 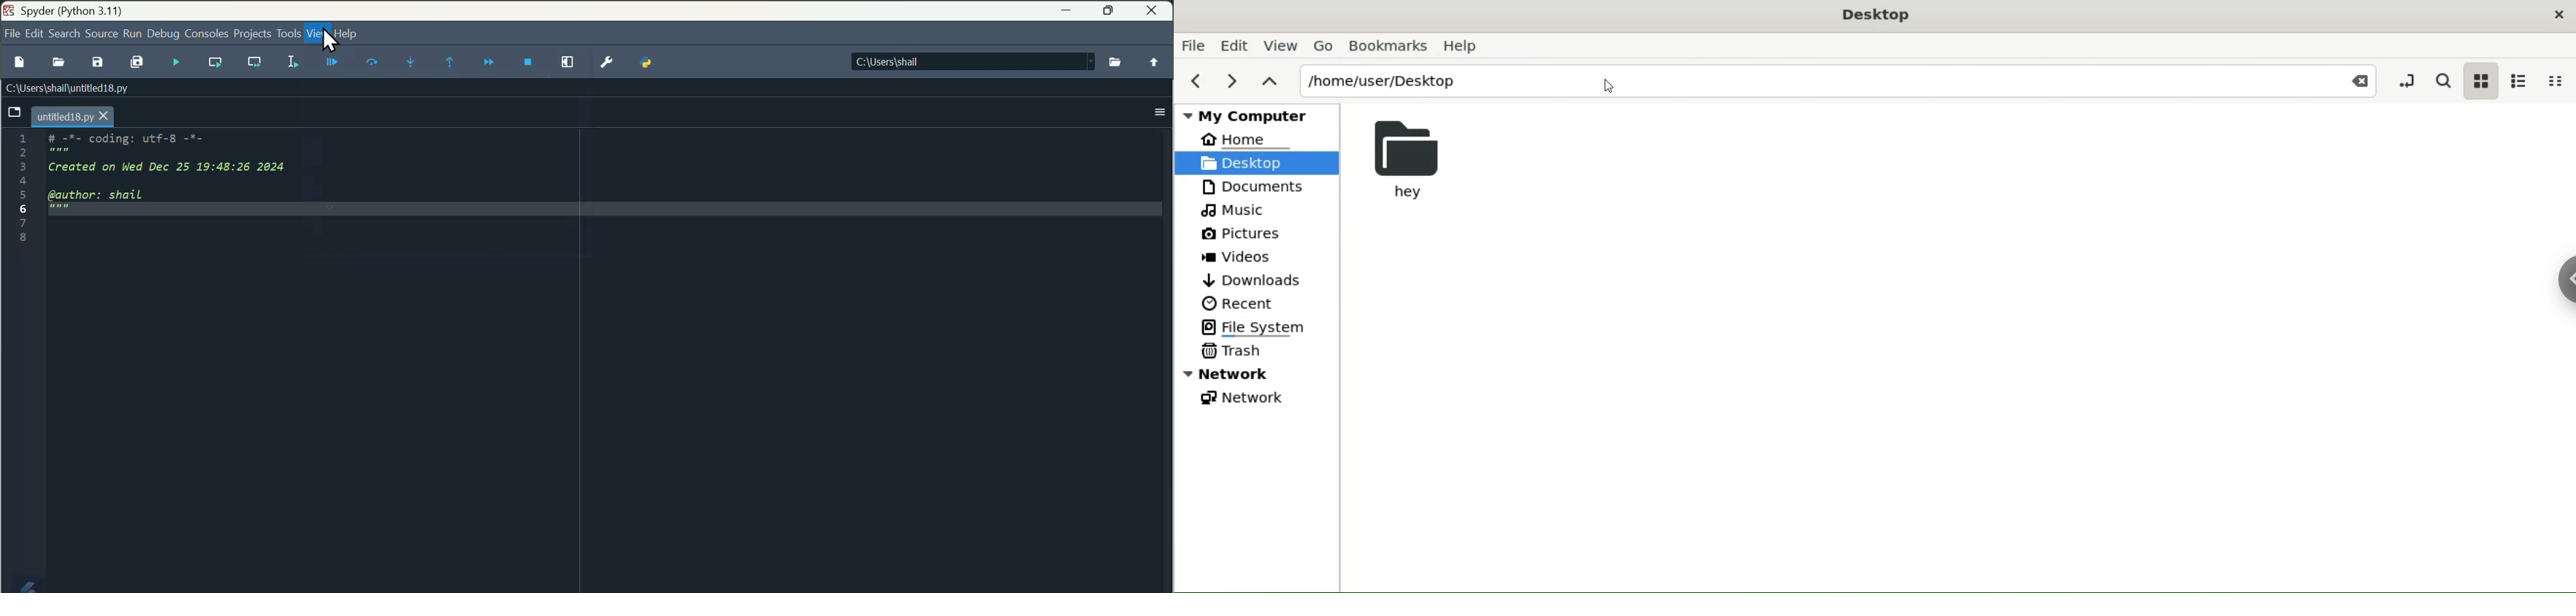 I want to click on maximise current page, so click(x=564, y=65).